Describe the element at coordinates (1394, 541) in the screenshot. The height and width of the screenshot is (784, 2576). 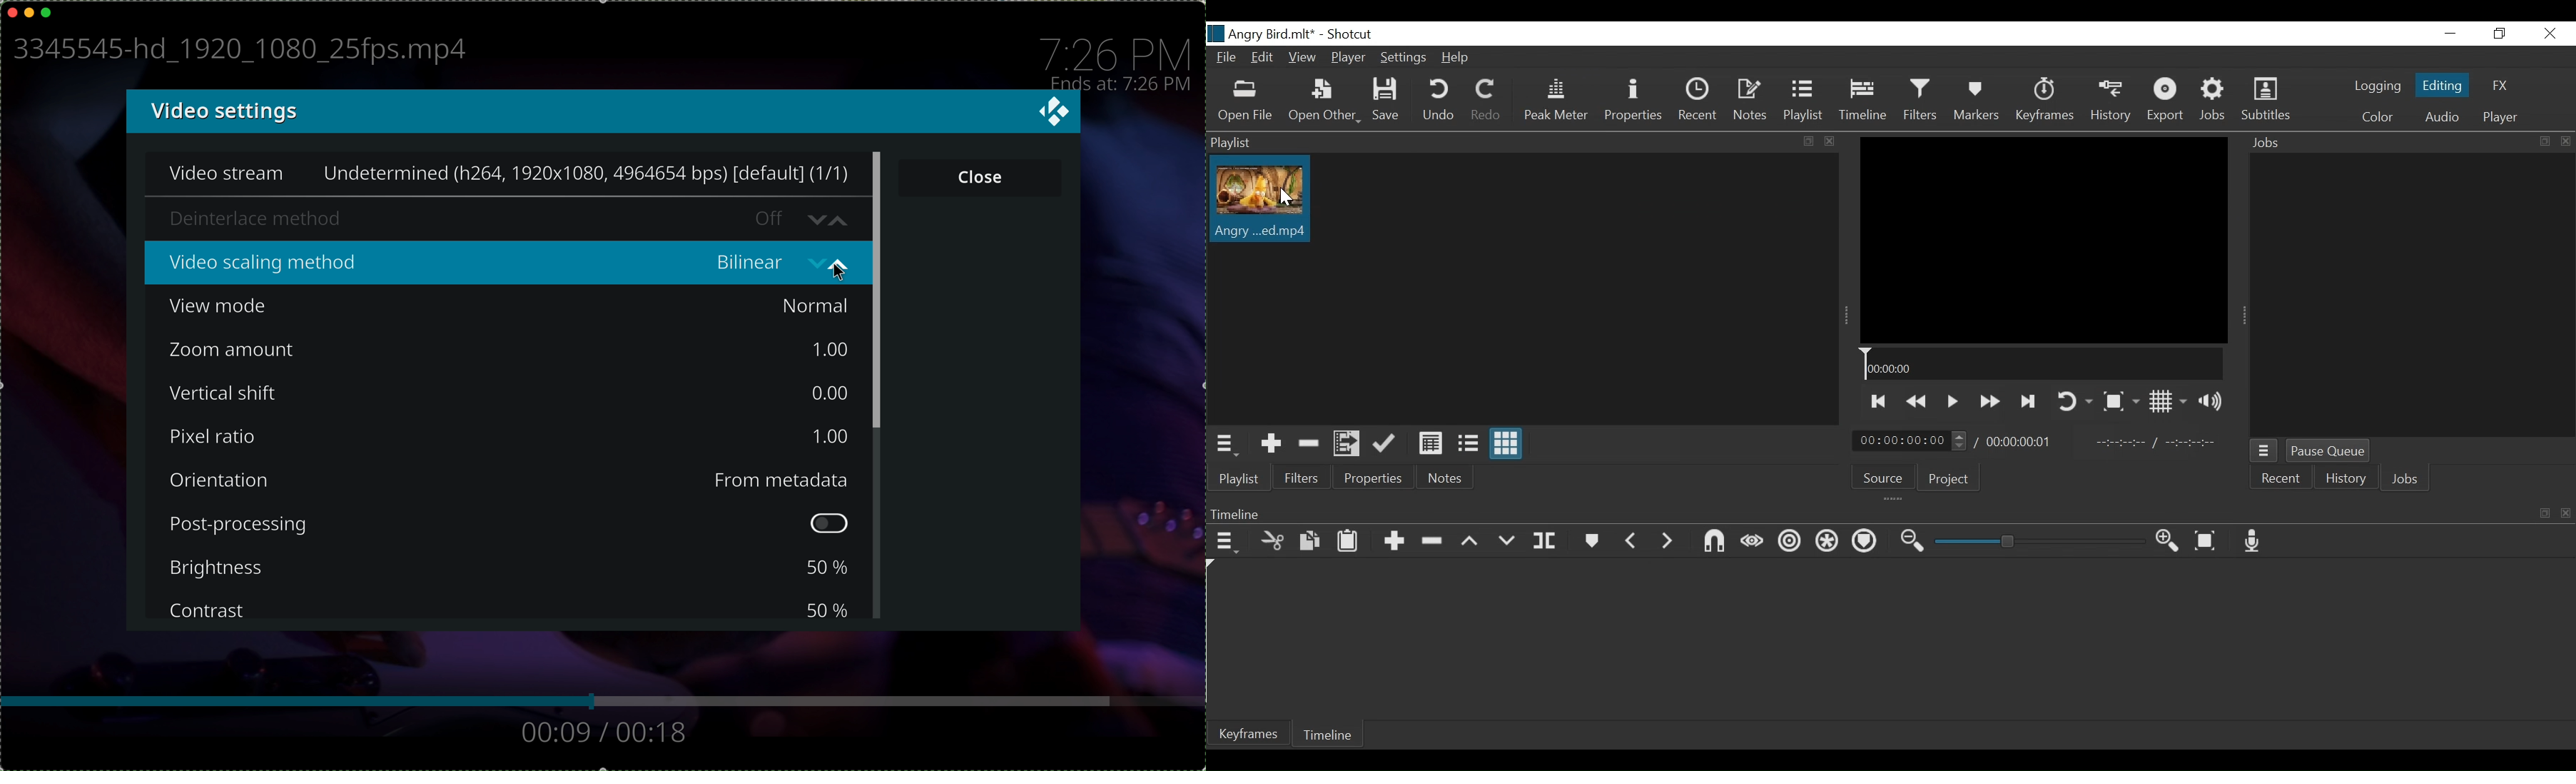
I see `Append` at that location.